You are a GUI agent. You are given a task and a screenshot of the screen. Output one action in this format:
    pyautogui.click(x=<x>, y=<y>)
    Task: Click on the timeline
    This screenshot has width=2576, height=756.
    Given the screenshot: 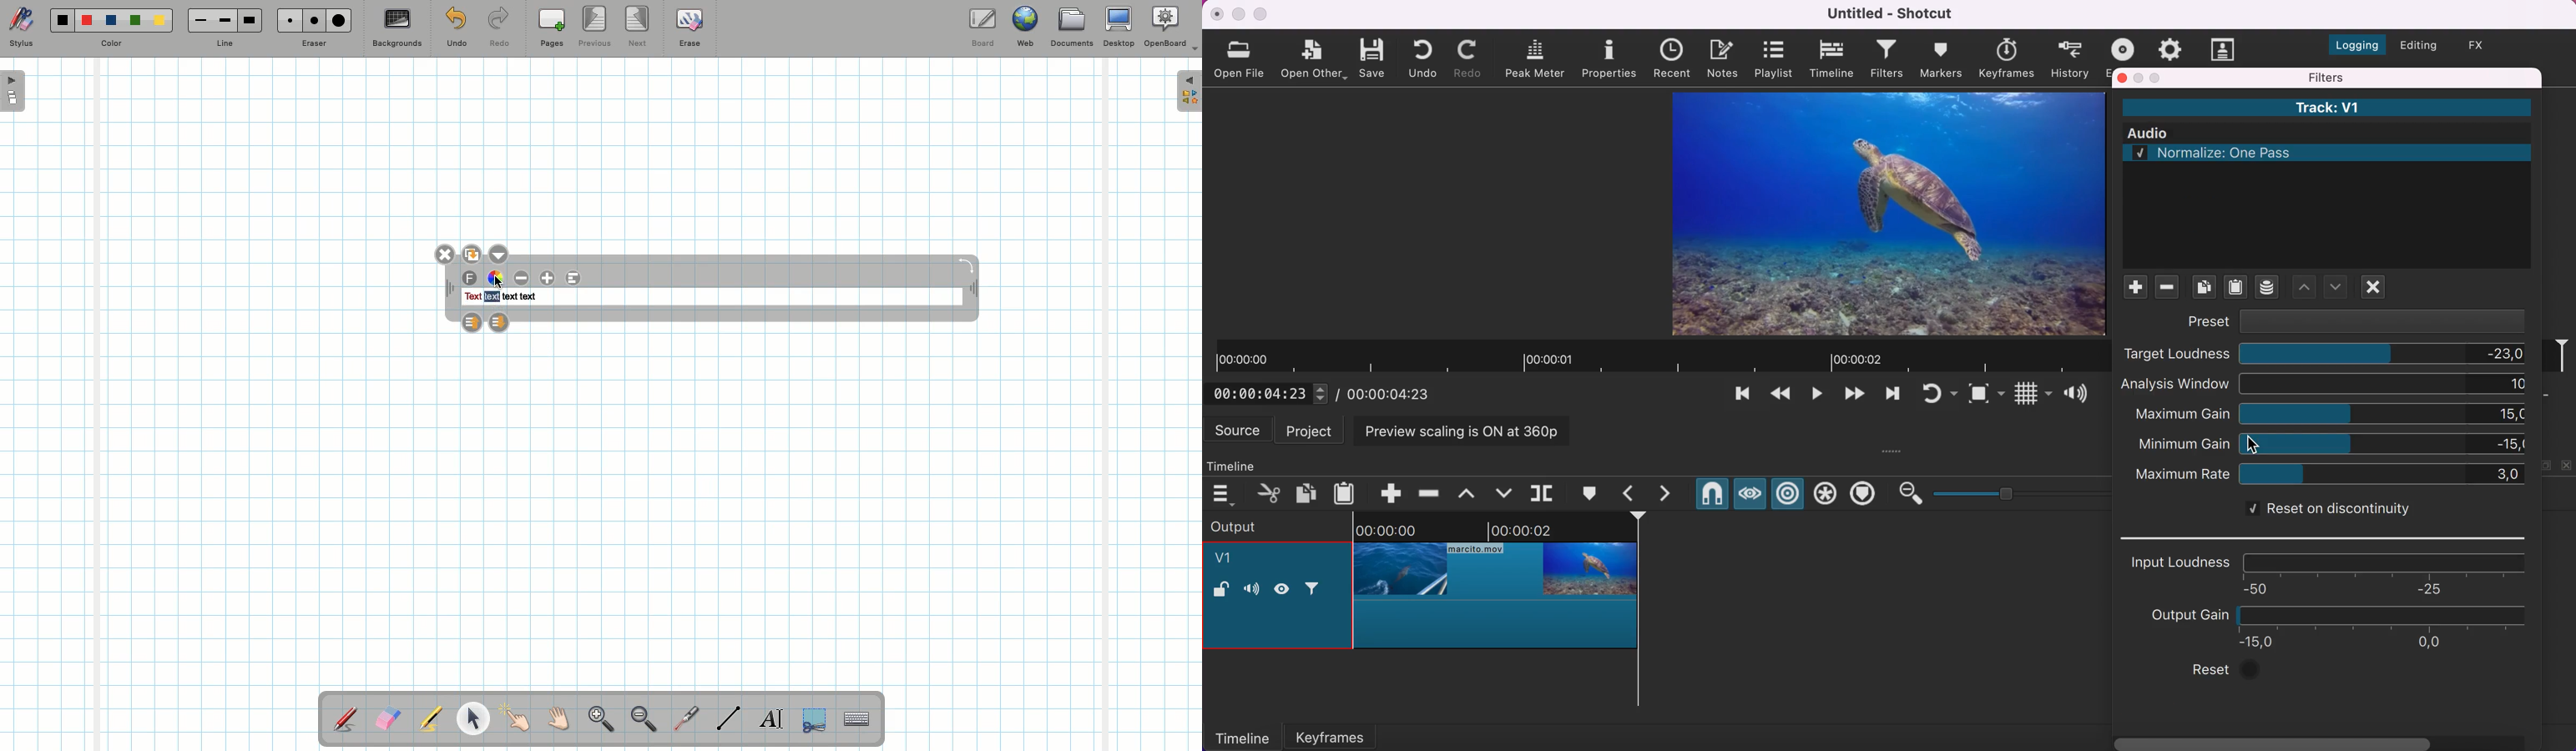 What is the action you would take?
    pyautogui.click(x=1833, y=59)
    